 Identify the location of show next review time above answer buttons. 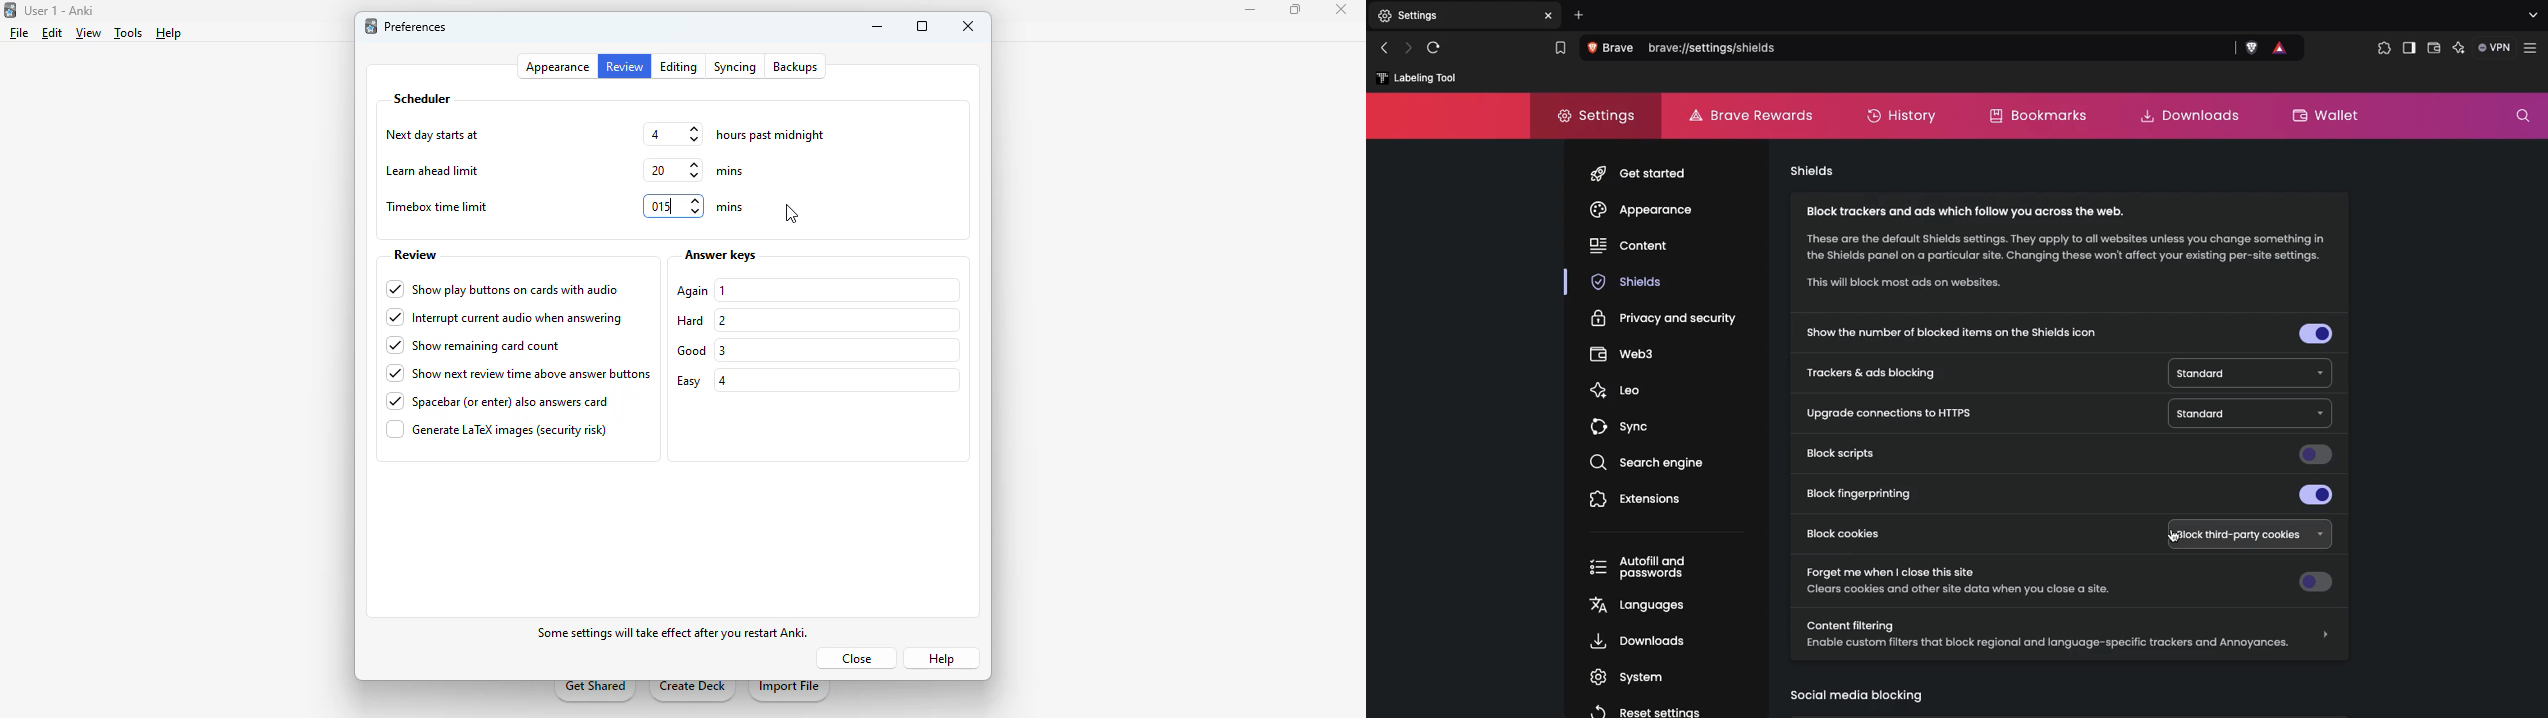
(519, 373).